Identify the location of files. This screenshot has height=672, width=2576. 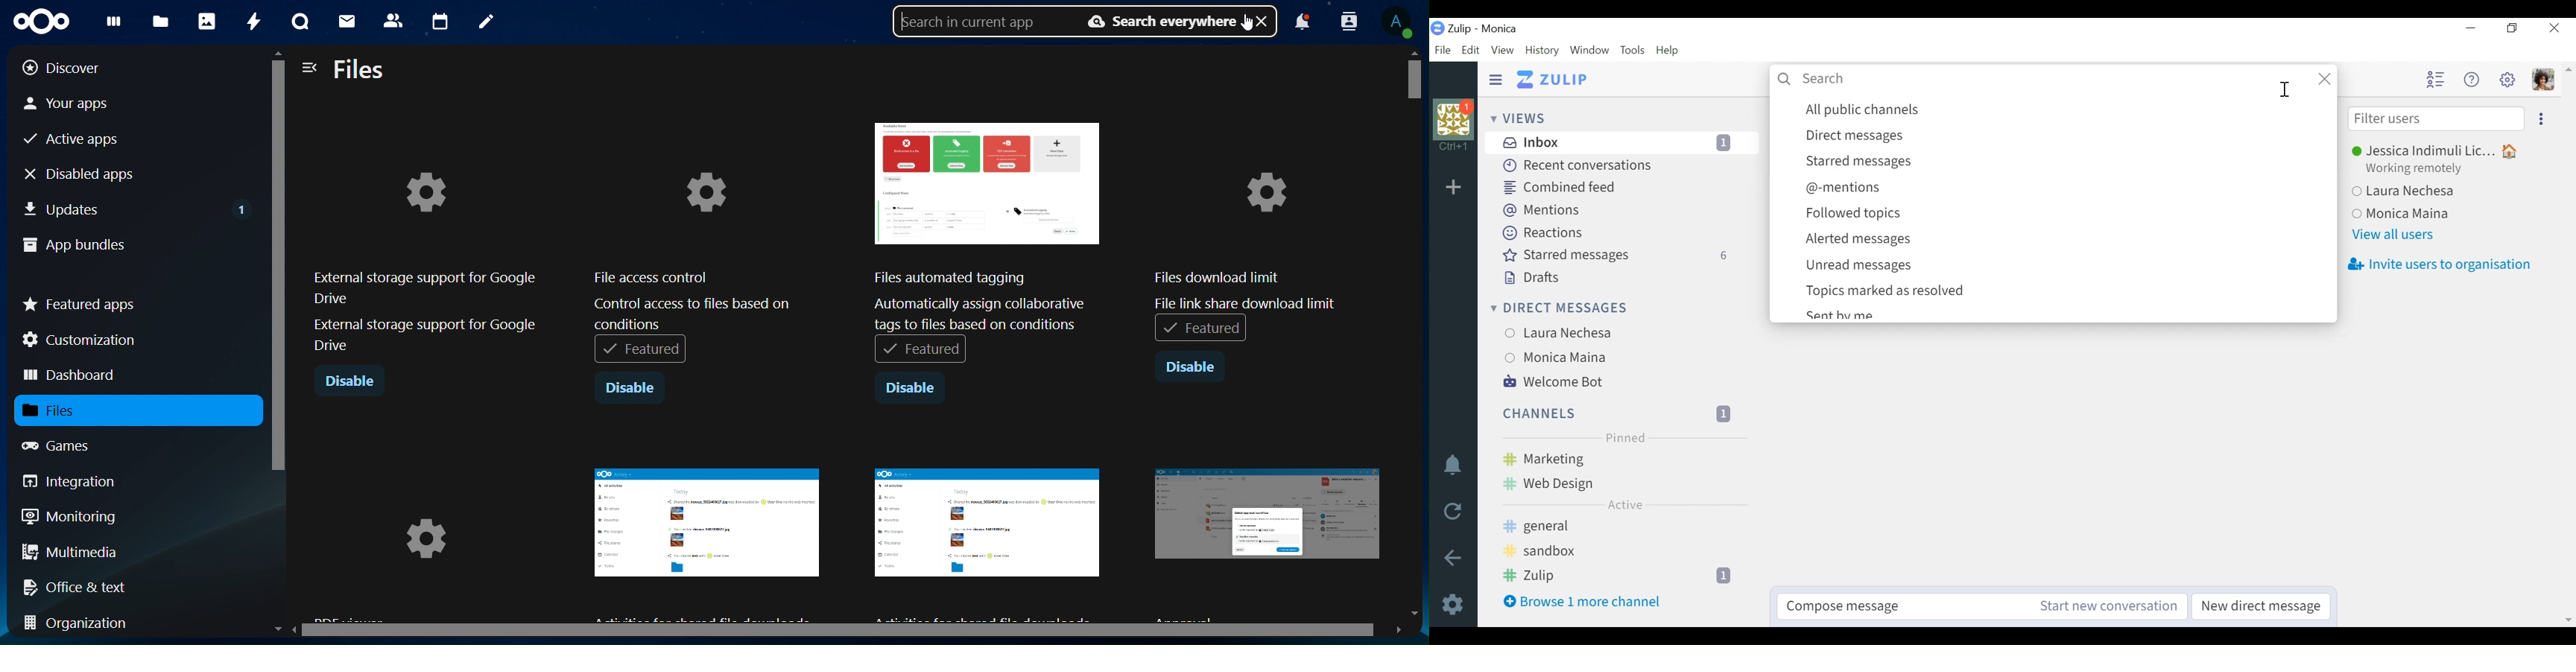
(163, 21).